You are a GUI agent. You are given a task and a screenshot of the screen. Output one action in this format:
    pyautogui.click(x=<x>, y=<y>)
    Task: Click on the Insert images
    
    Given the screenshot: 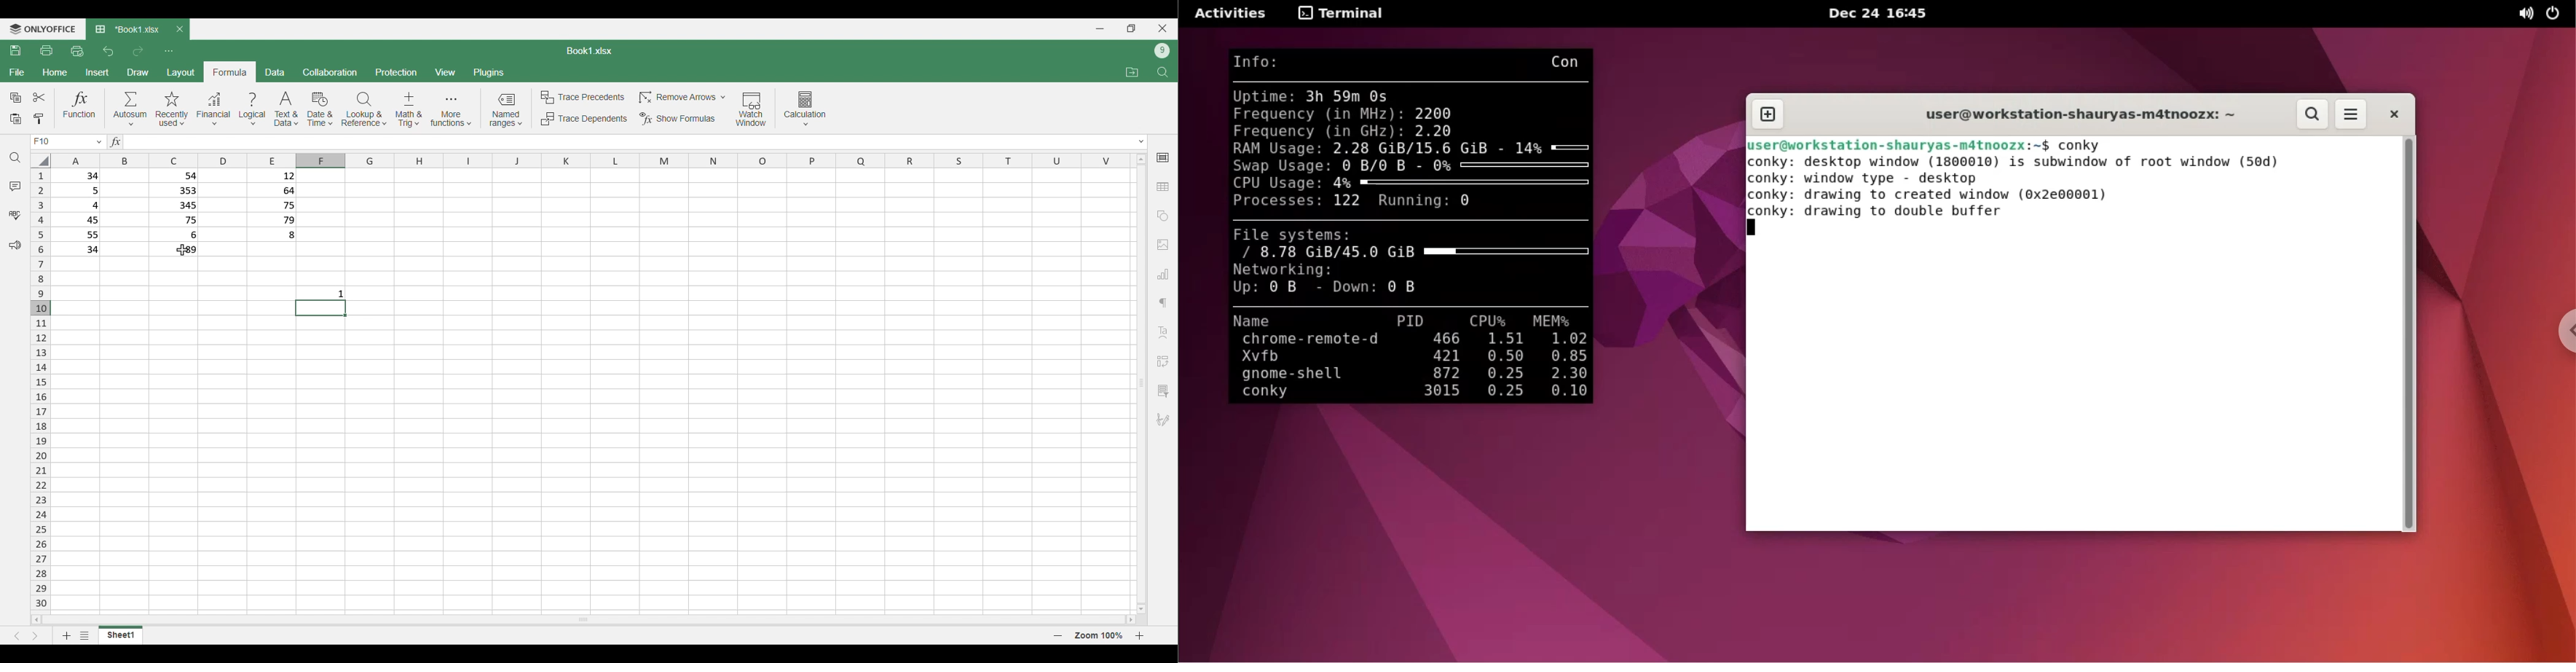 What is the action you would take?
    pyautogui.click(x=1164, y=245)
    